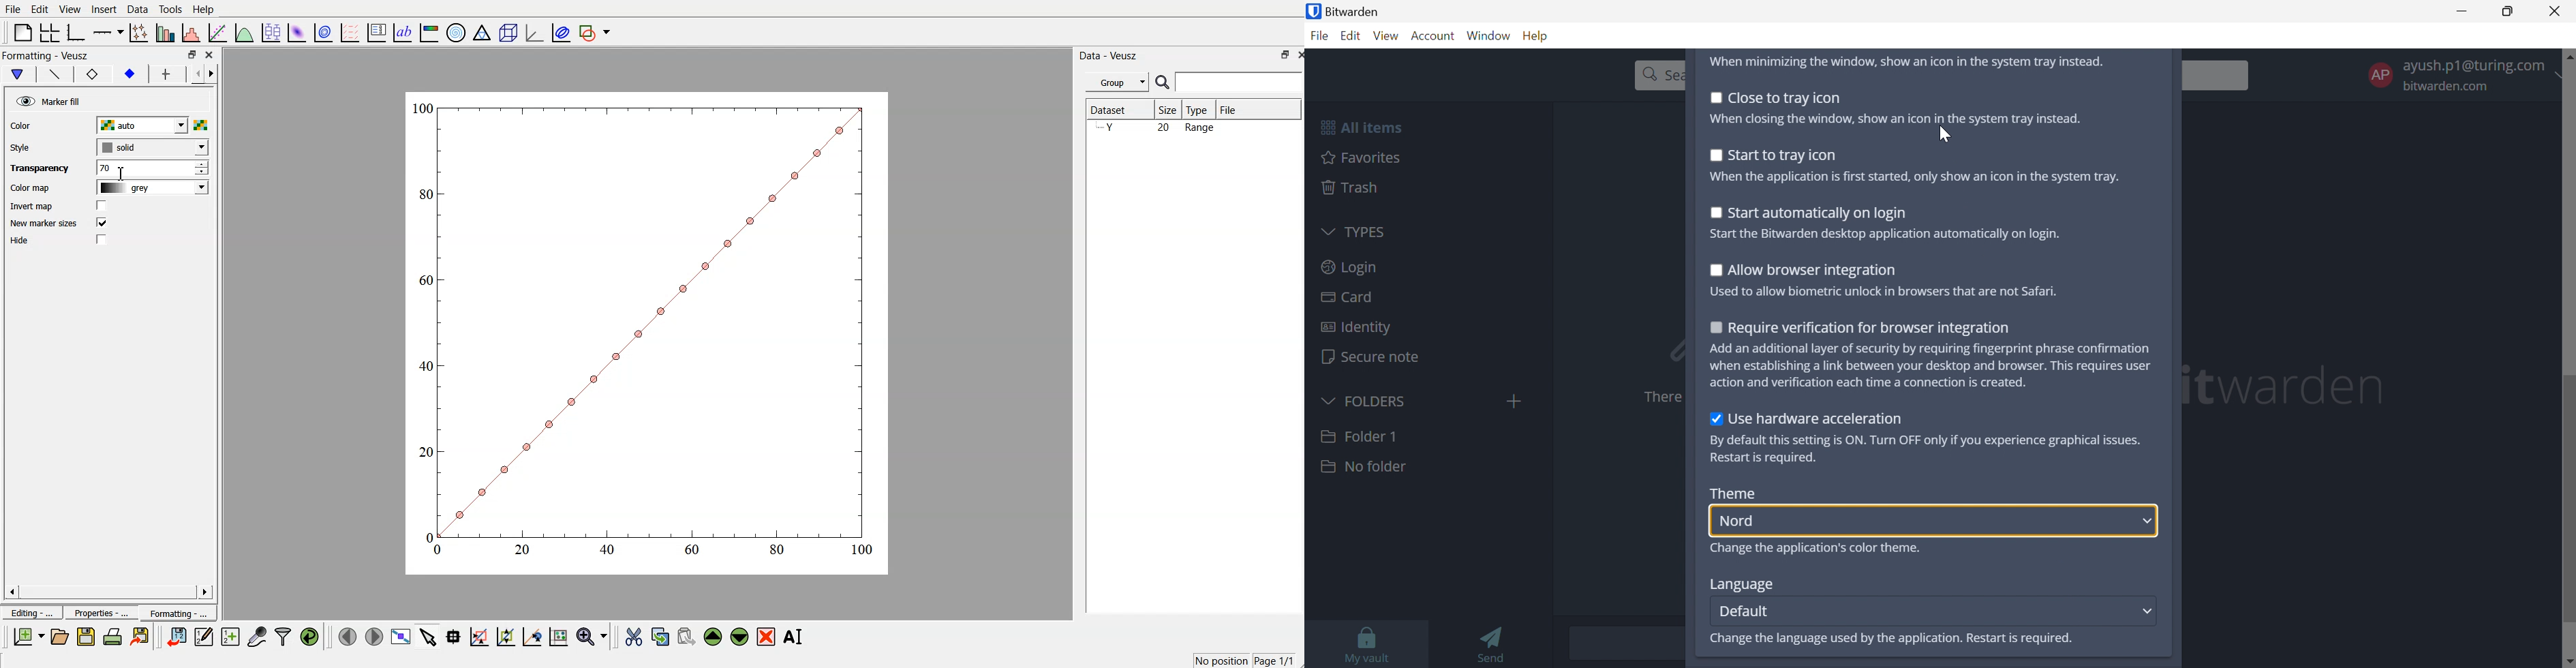  What do you see at coordinates (1714, 155) in the screenshot?
I see `Checkbox` at bounding box center [1714, 155].